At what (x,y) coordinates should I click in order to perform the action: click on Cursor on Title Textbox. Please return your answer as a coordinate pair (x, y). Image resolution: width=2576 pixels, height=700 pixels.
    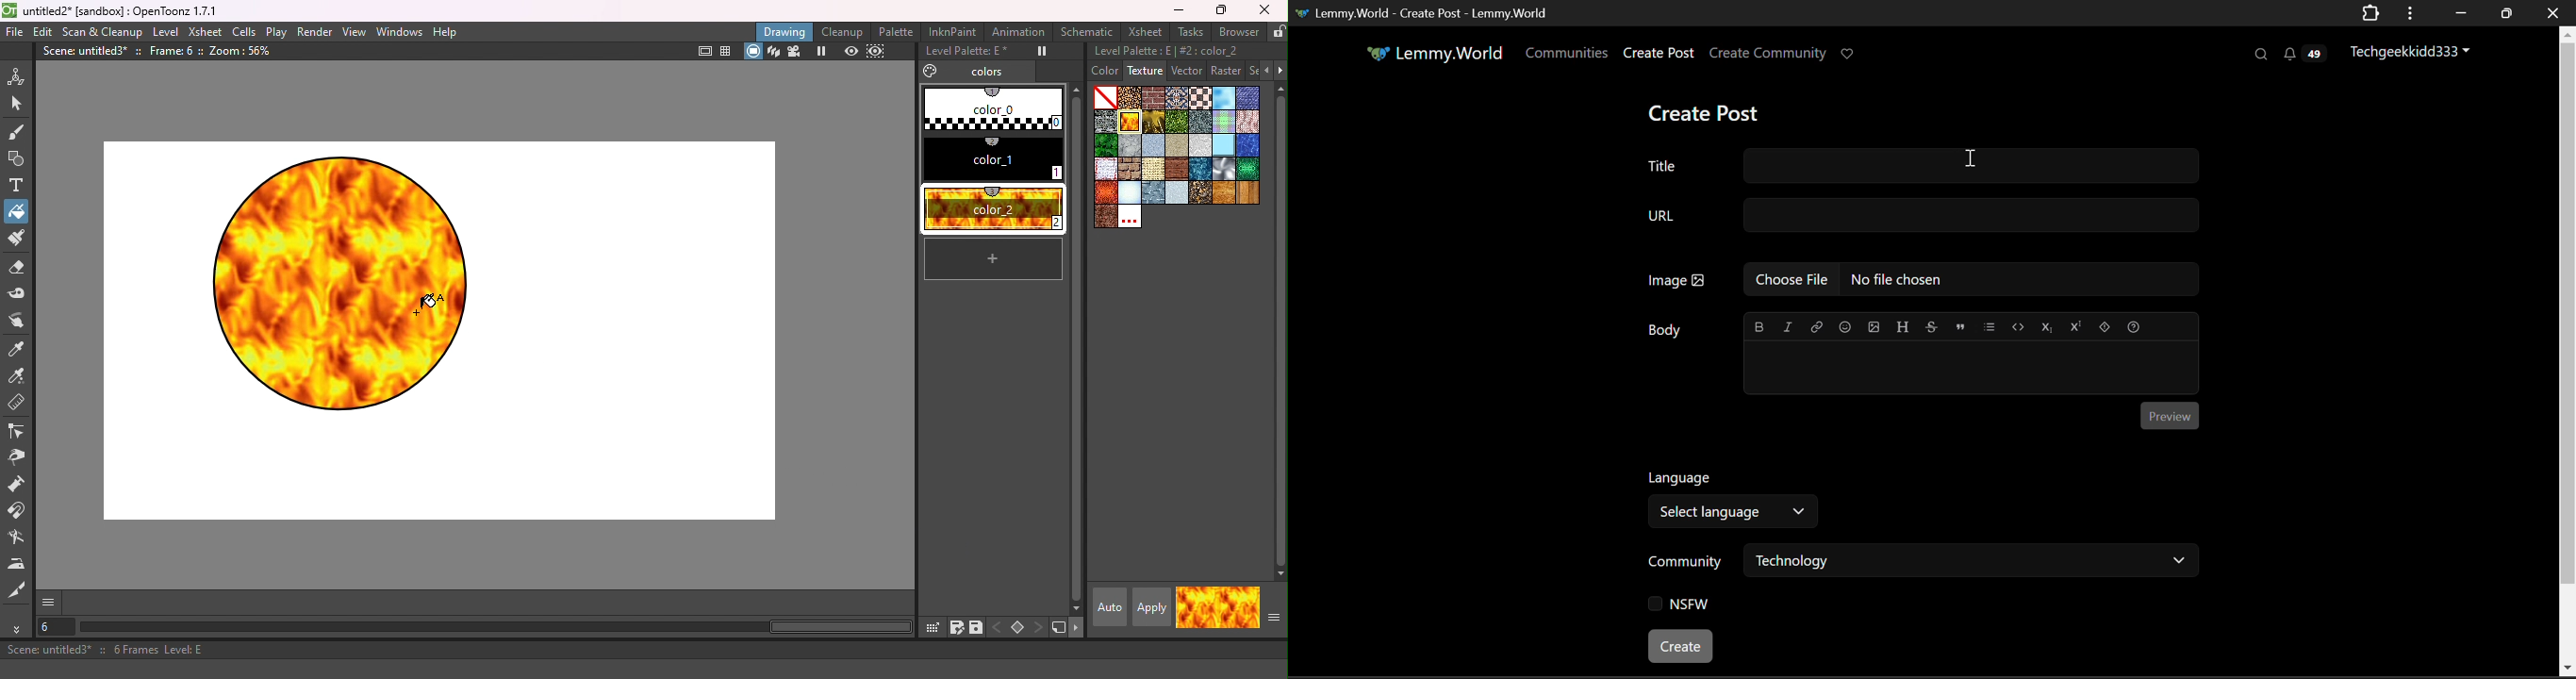
    Looking at the image, I should click on (1970, 160).